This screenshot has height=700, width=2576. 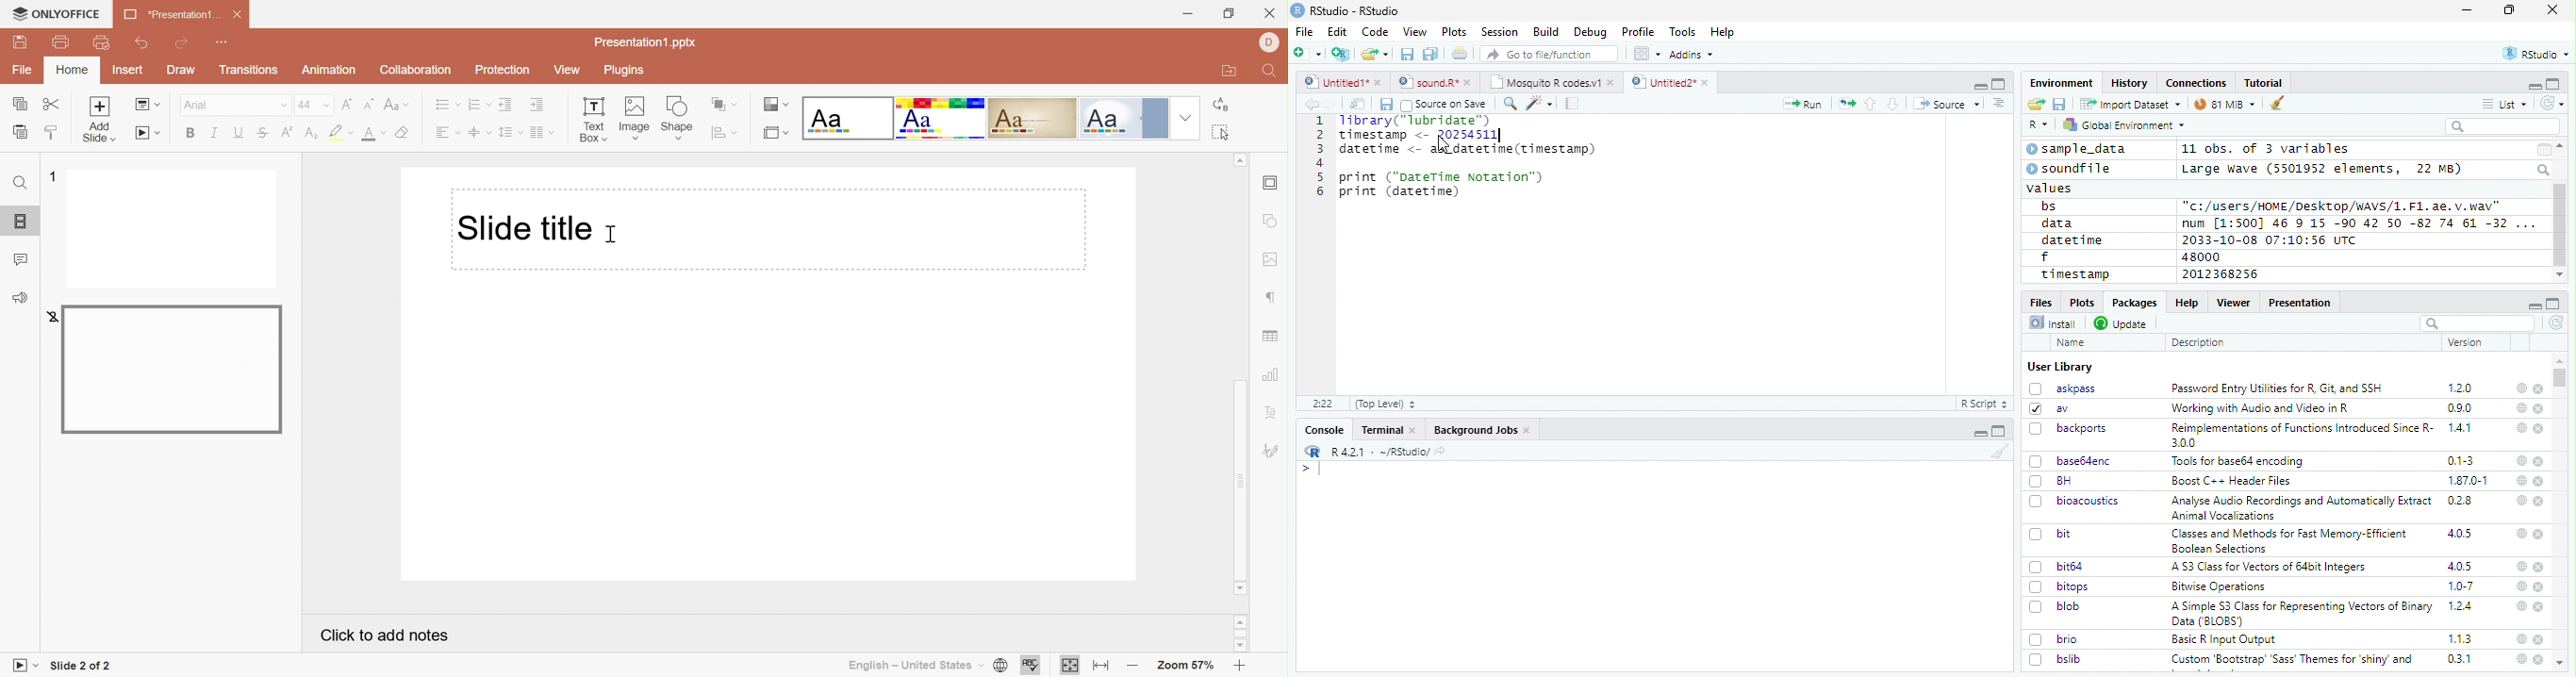 I want to click on Code tools, so click(x=1538, y=103).